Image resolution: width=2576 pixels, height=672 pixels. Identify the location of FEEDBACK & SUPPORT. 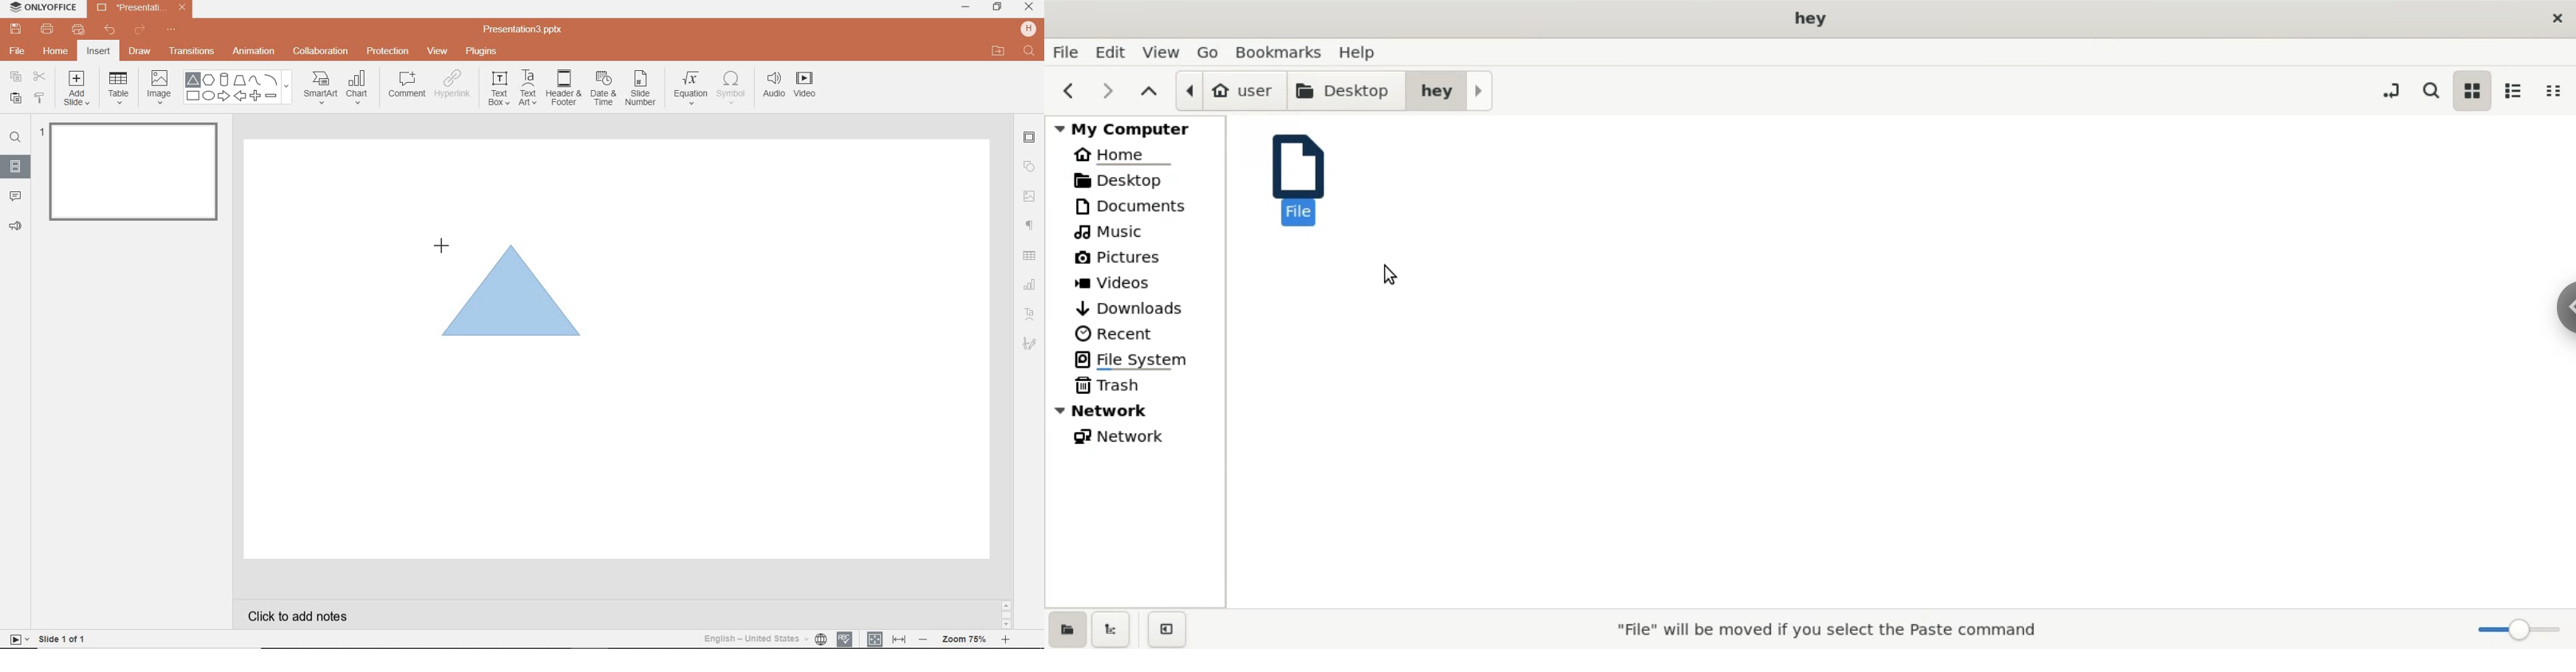
(17, 226).